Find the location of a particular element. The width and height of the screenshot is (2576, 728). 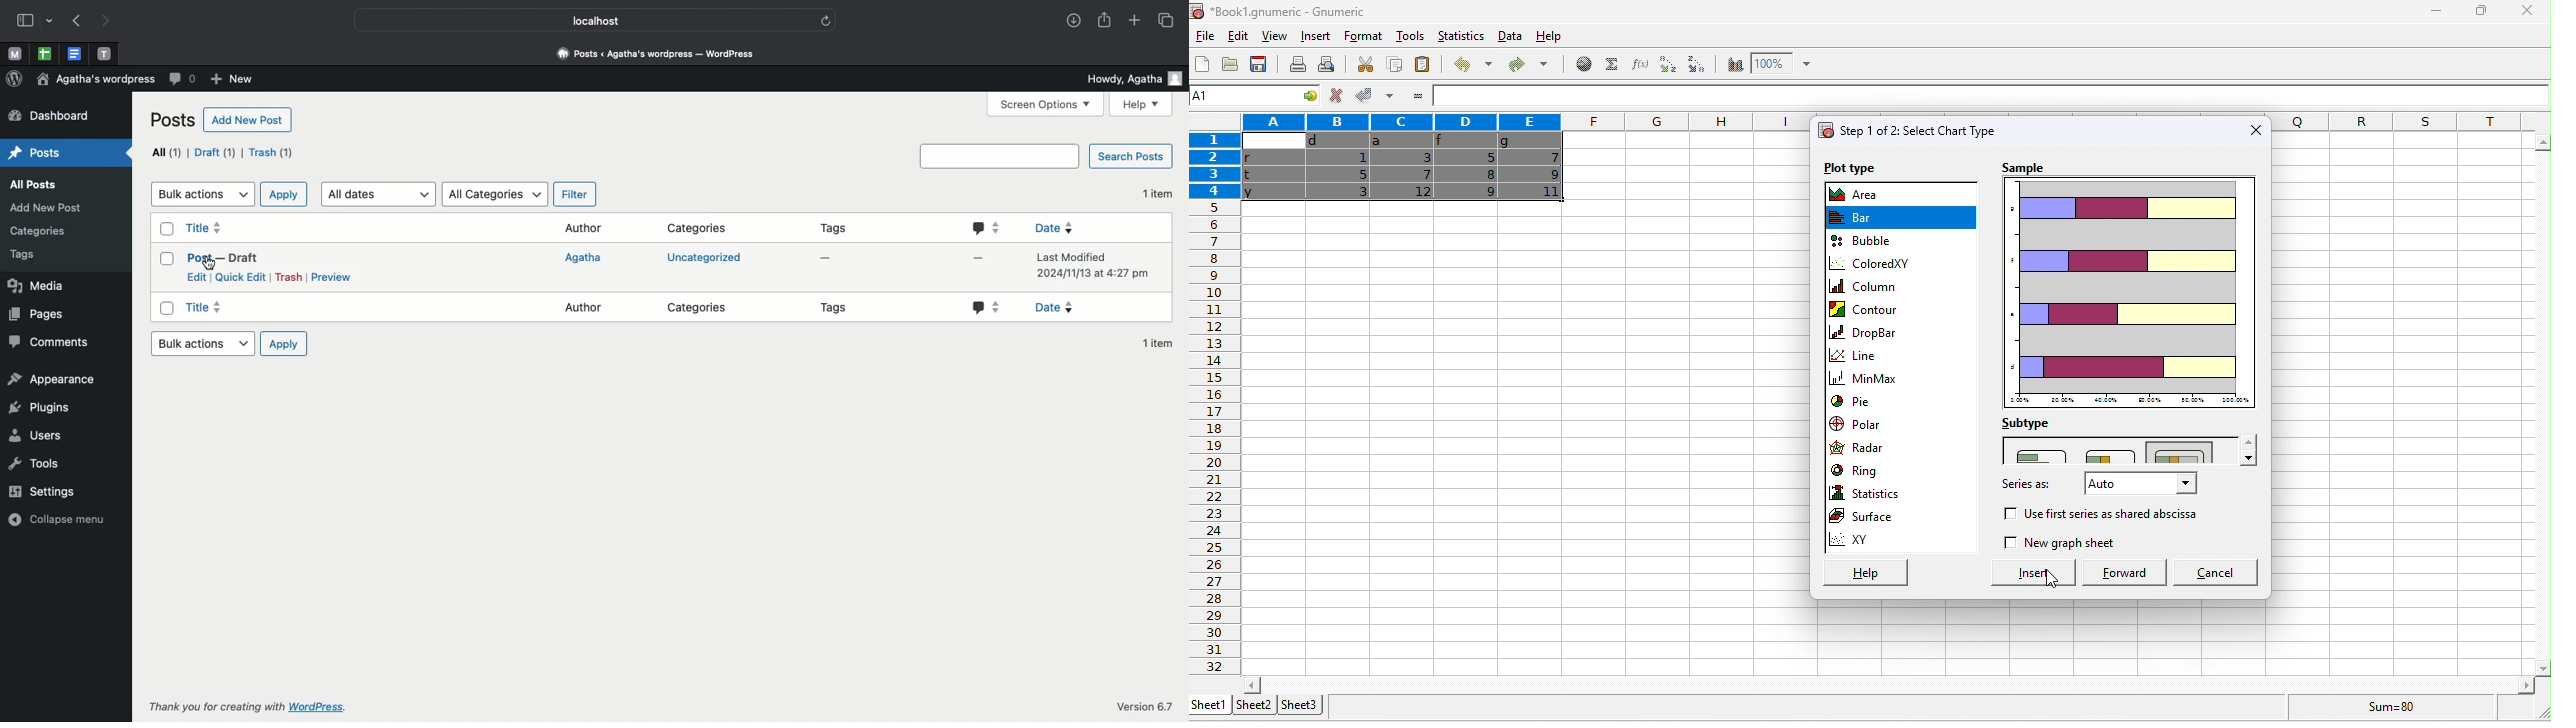

chart preview in stacked style is located at coordinates (2131, 291).